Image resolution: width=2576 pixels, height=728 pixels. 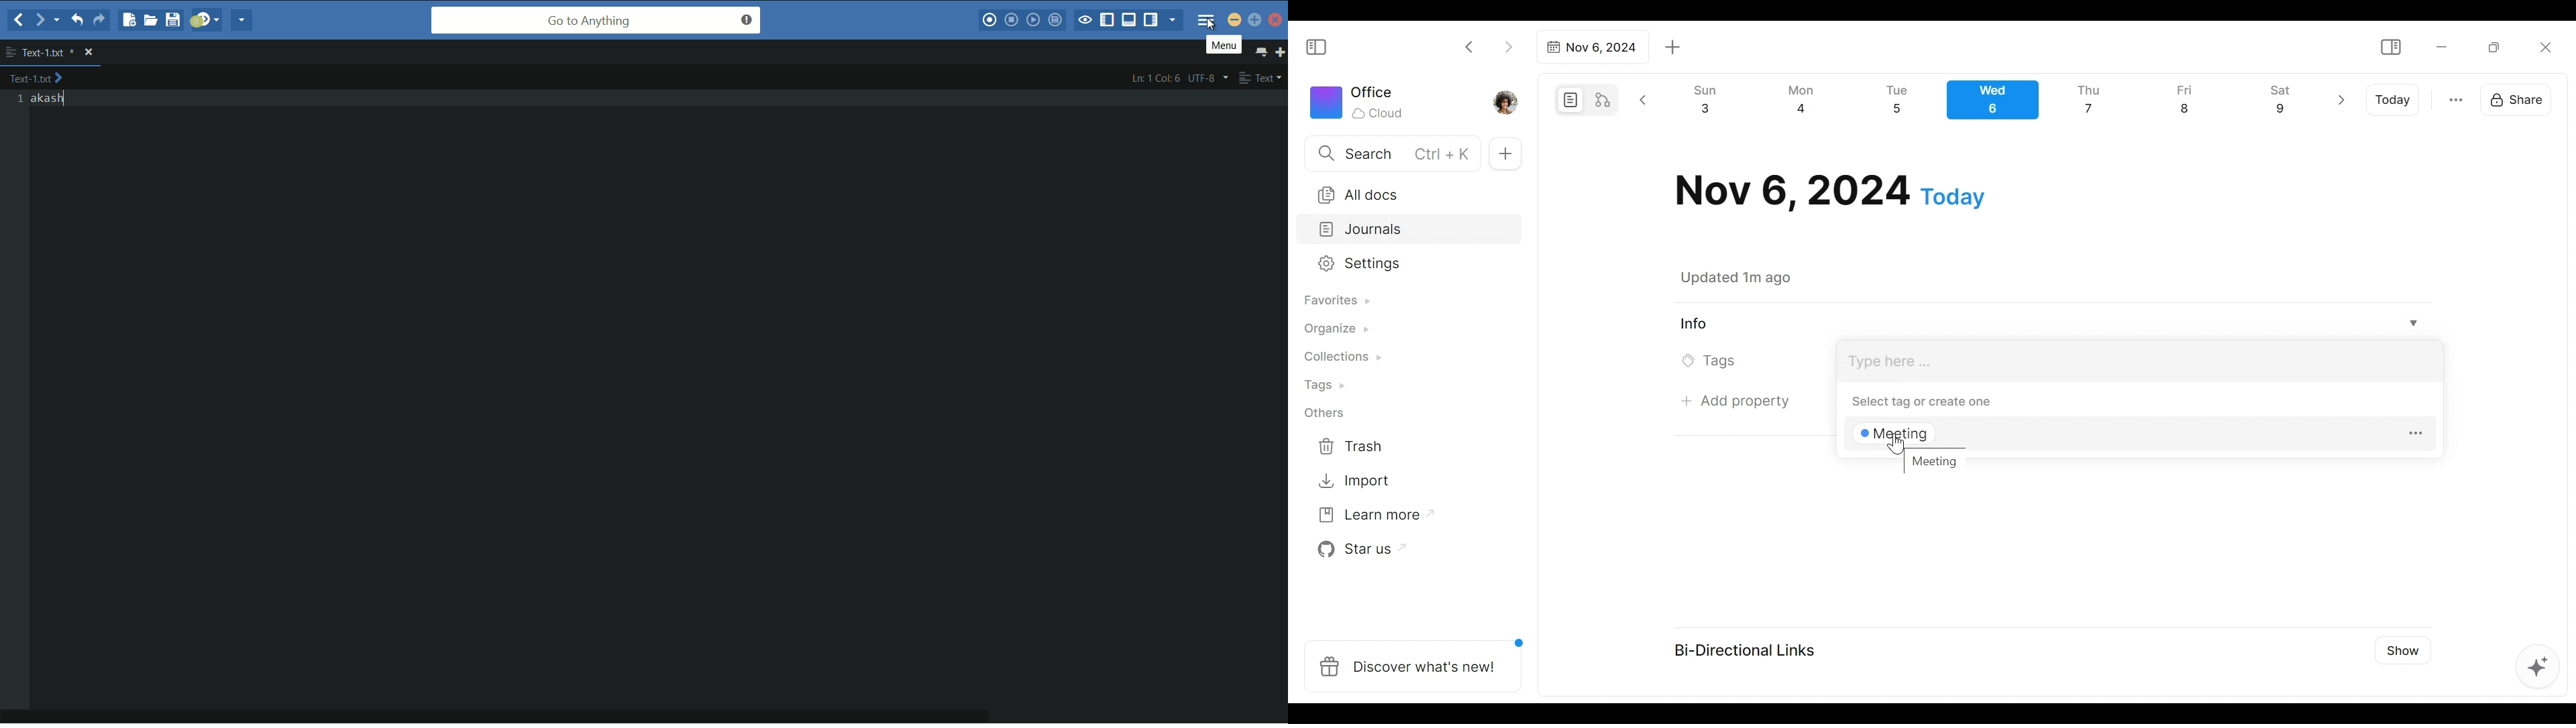 I want to click on Discover what's new, so click(x=1418, y=659).